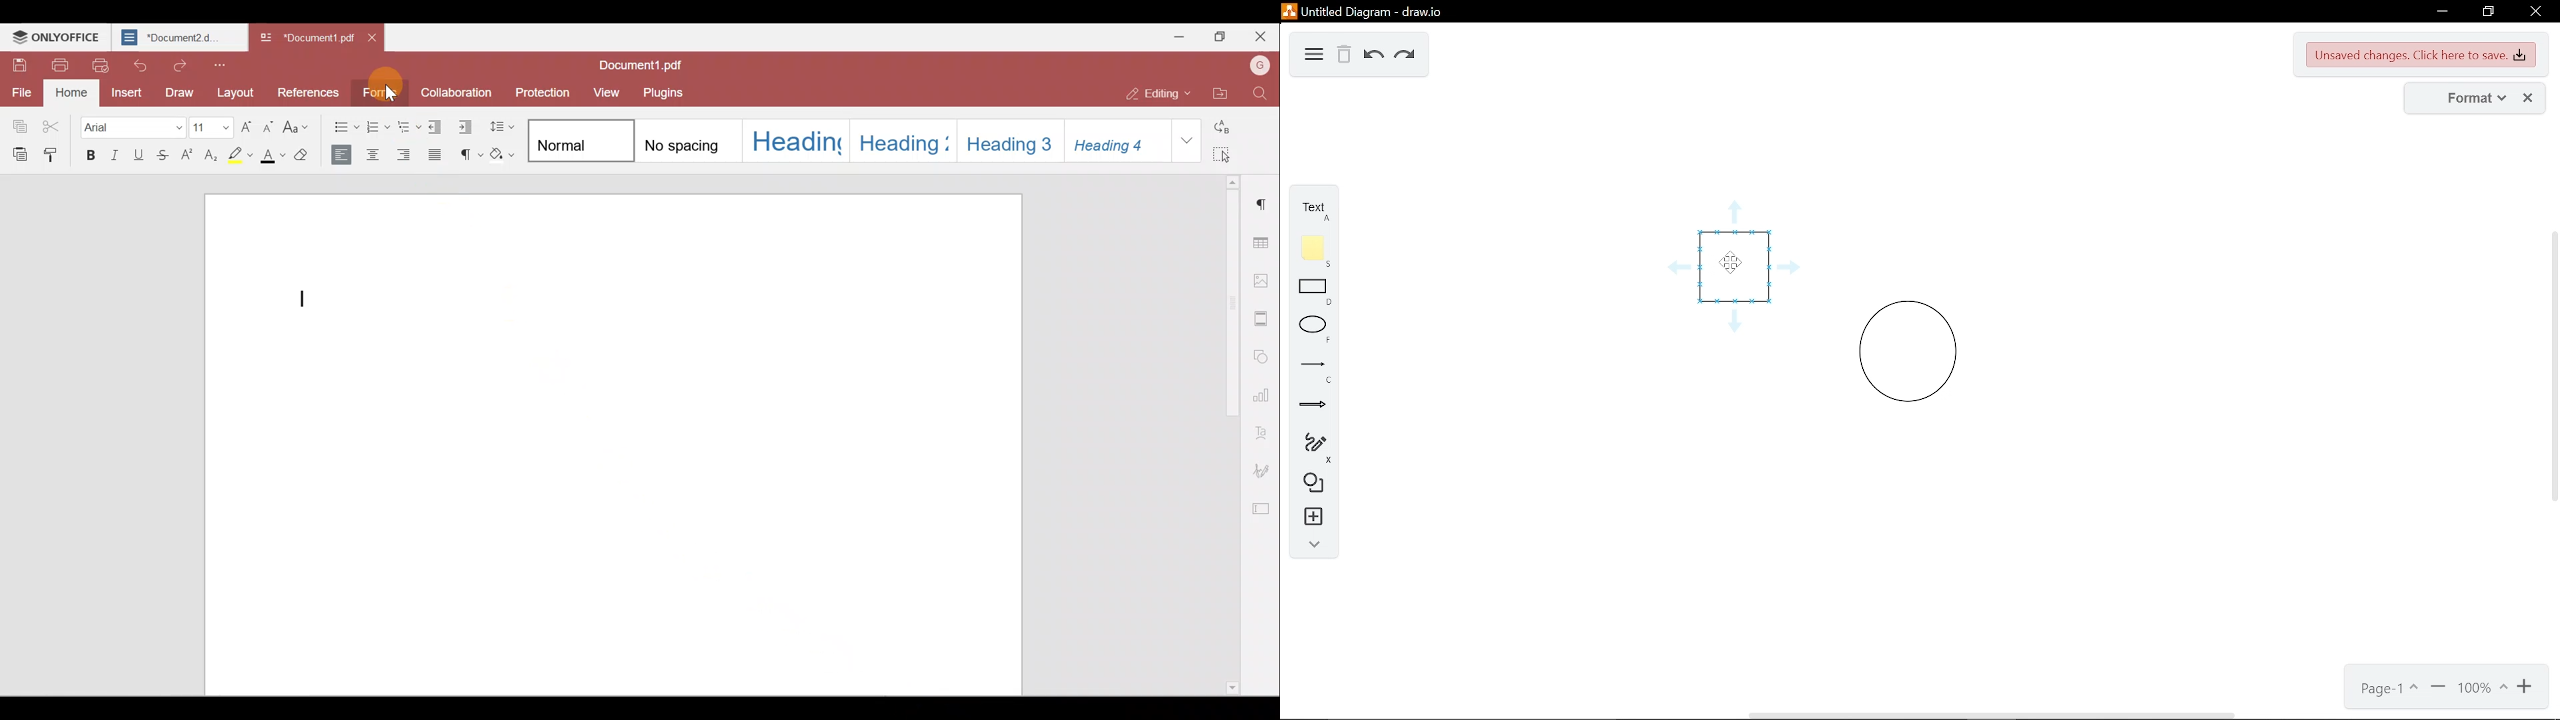 The height and width of the screenshot is (728, 2576). Describe the element at coordinates (643, 63) in the screenshot. I see `Document1.pdf` at that location.